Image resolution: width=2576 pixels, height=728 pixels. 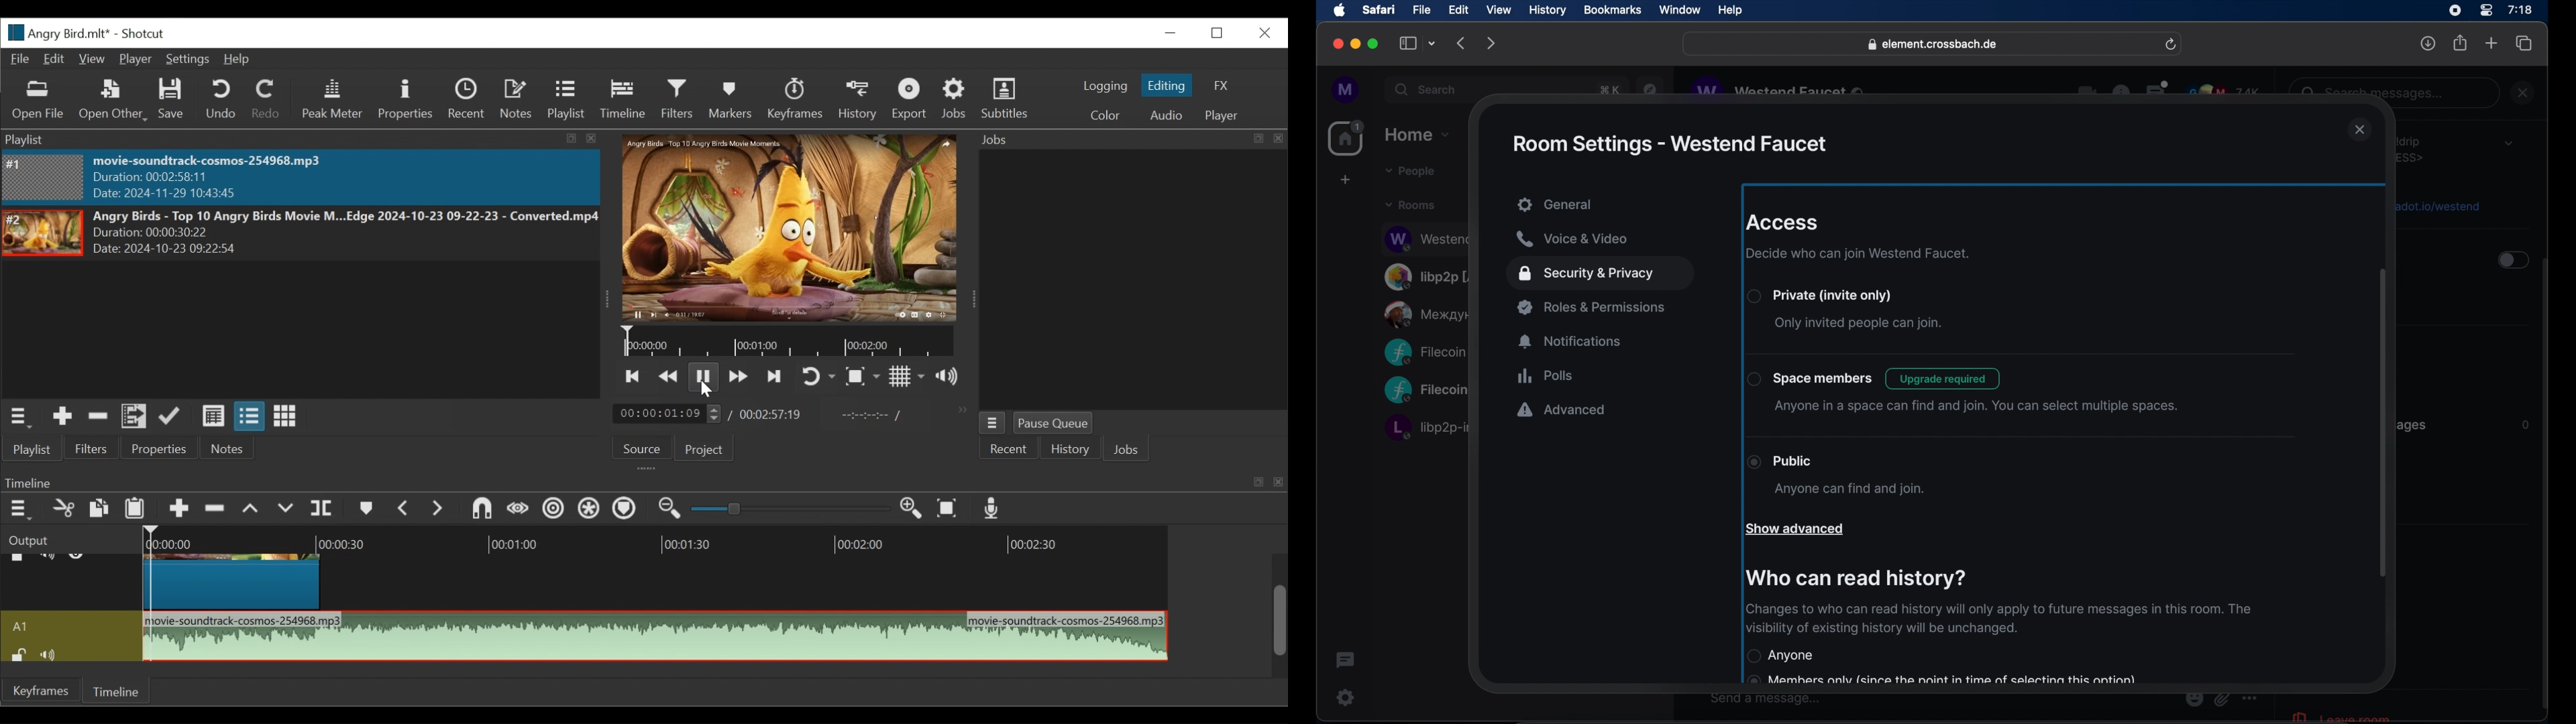 What do you see at coordinates (1593, 307) in the screenshot?
I see `roles and permissions` at bounding box center [1593, 307].